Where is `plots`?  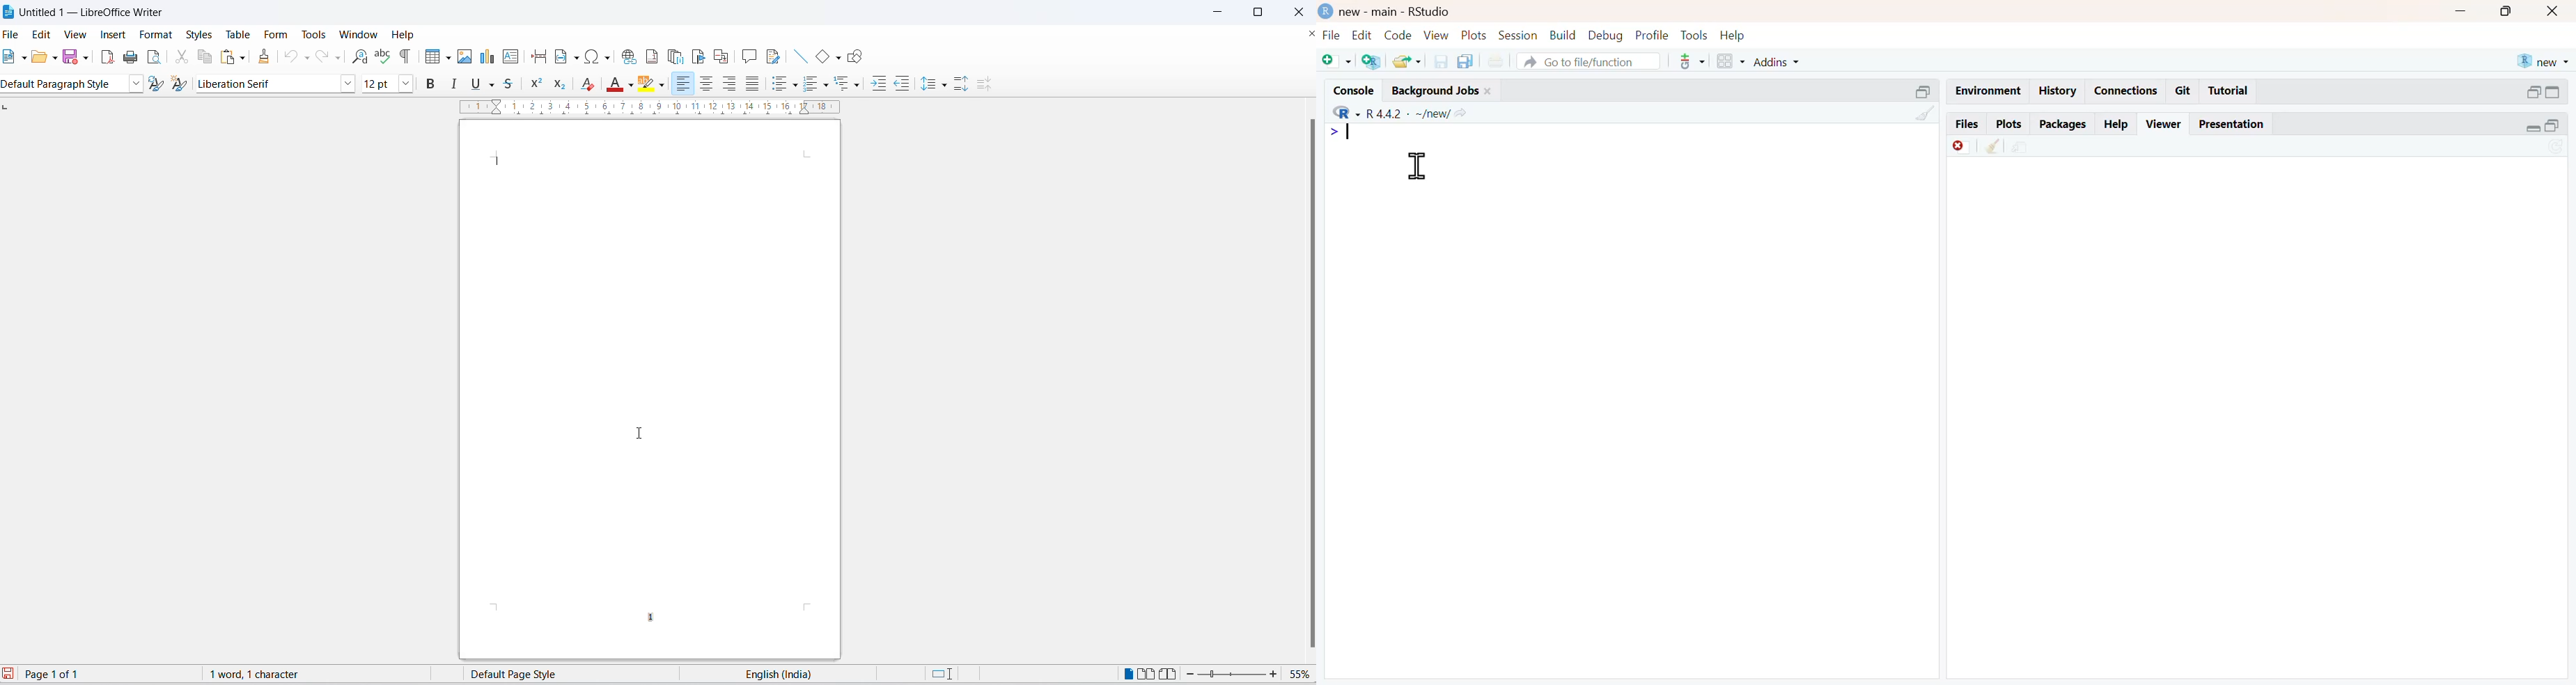
plots is located at coordinates (1474, 35).